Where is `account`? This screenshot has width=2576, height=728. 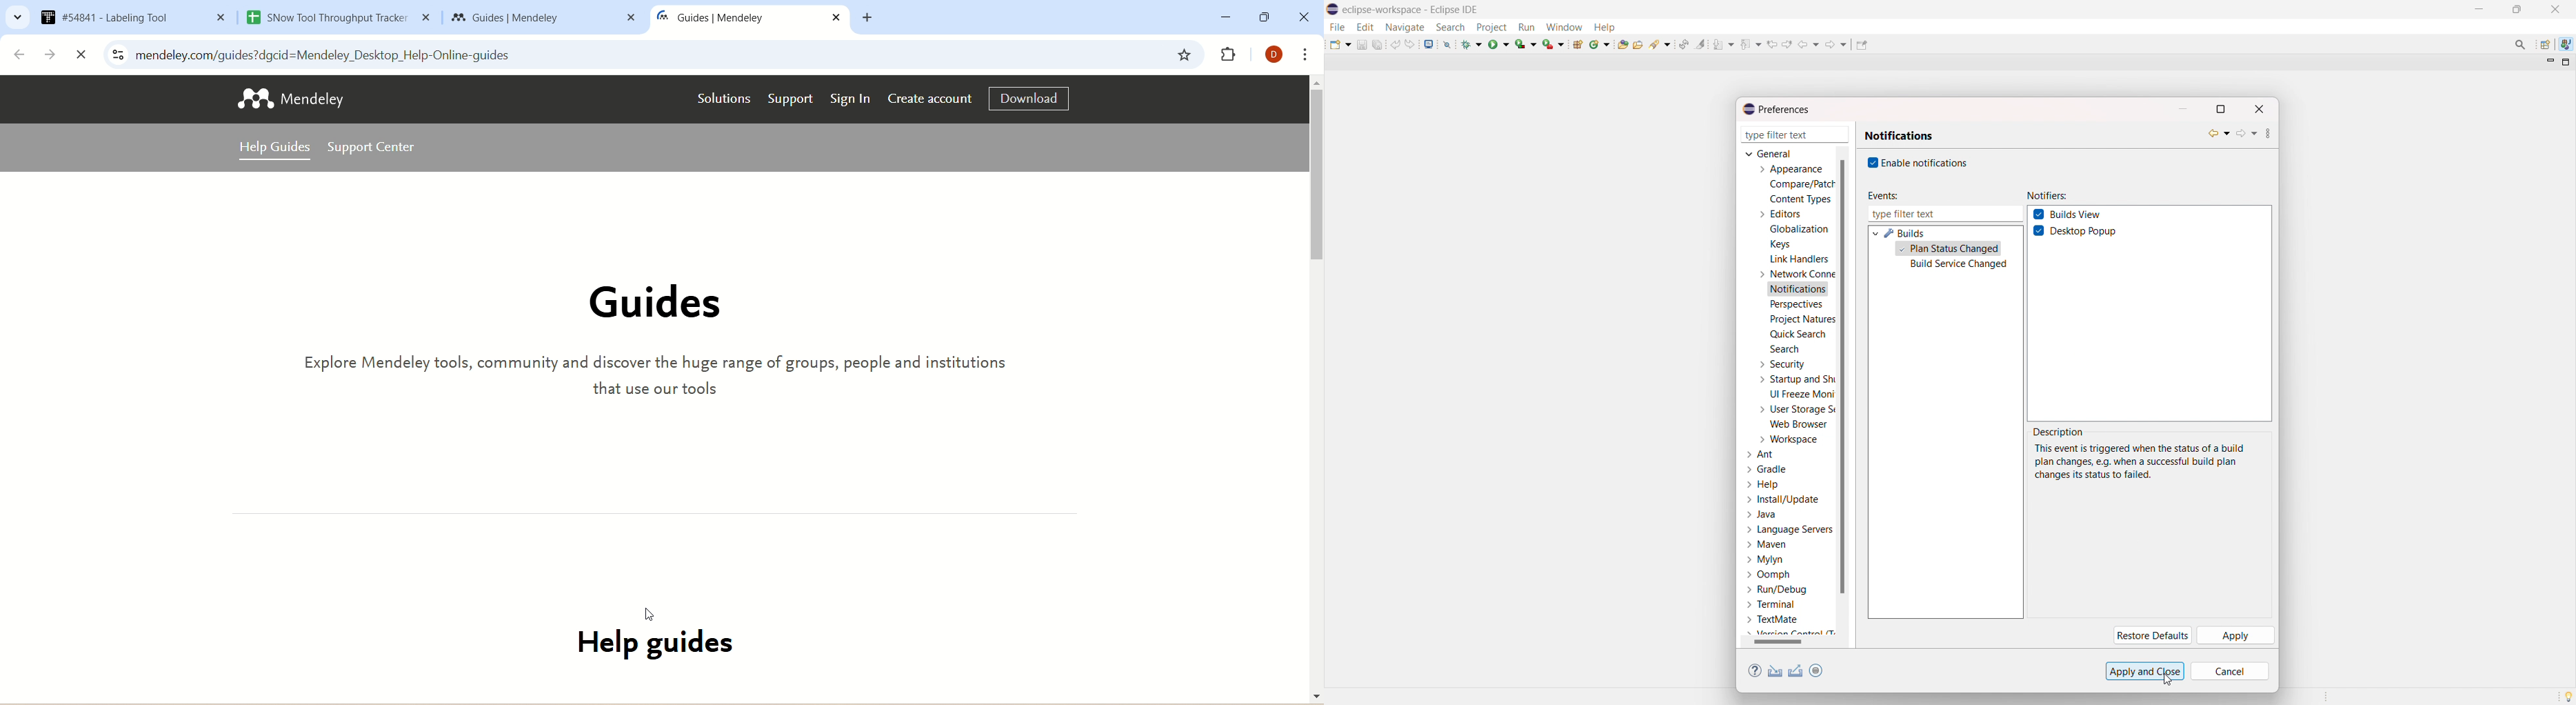
account is located at coordinates (1271, 55).